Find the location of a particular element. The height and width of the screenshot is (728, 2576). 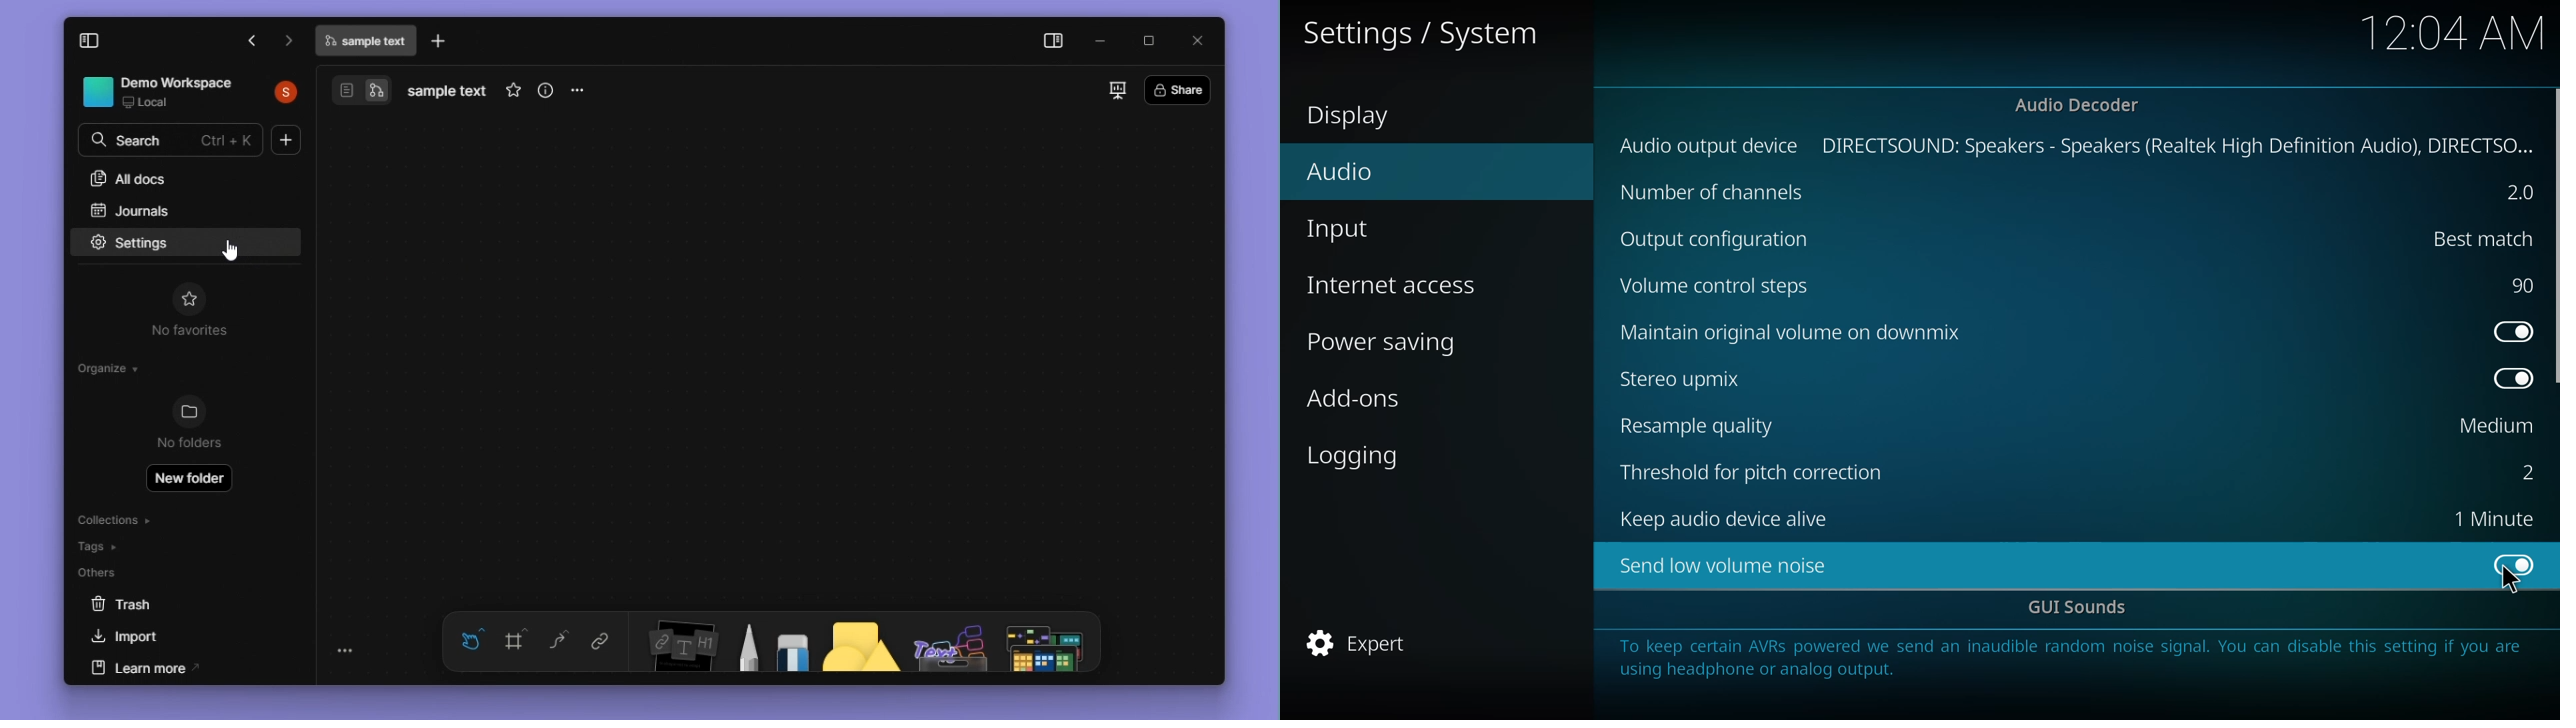

output cofig is located at coordinates (1717, 237).